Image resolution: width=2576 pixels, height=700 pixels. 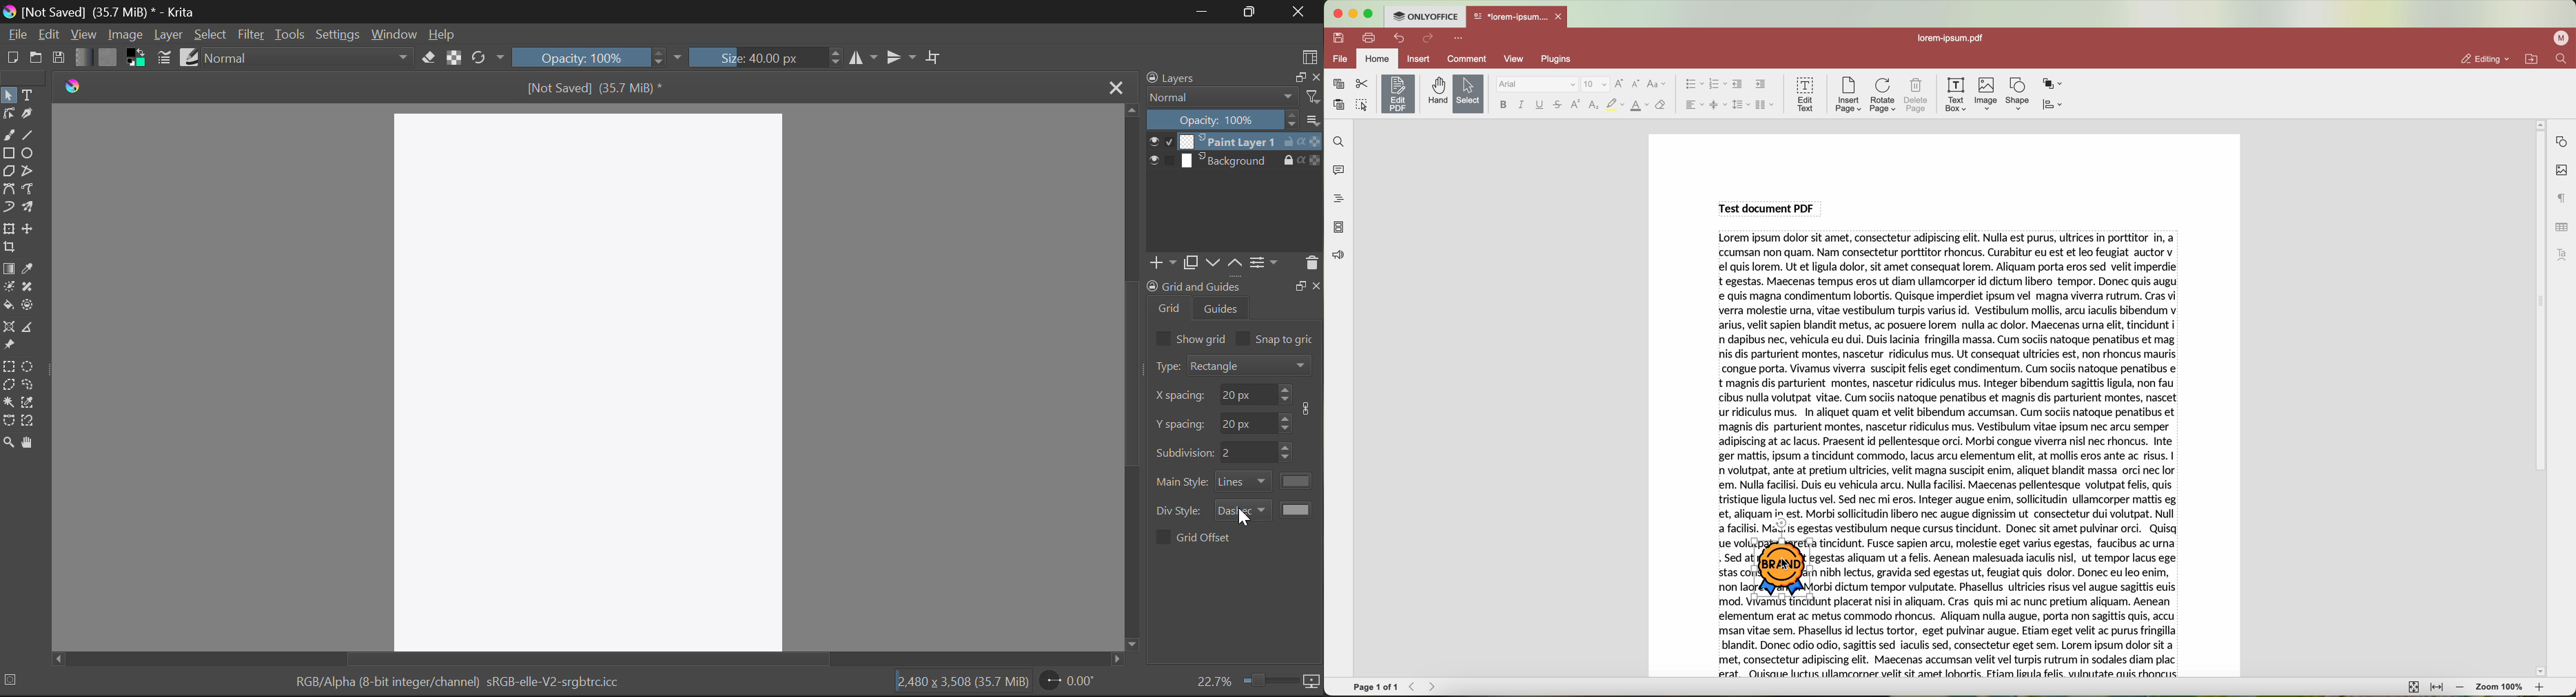 What do you see at coordinates (1298, 509) in the screenshot?
I see `color` at bounding box center [1298, 509].